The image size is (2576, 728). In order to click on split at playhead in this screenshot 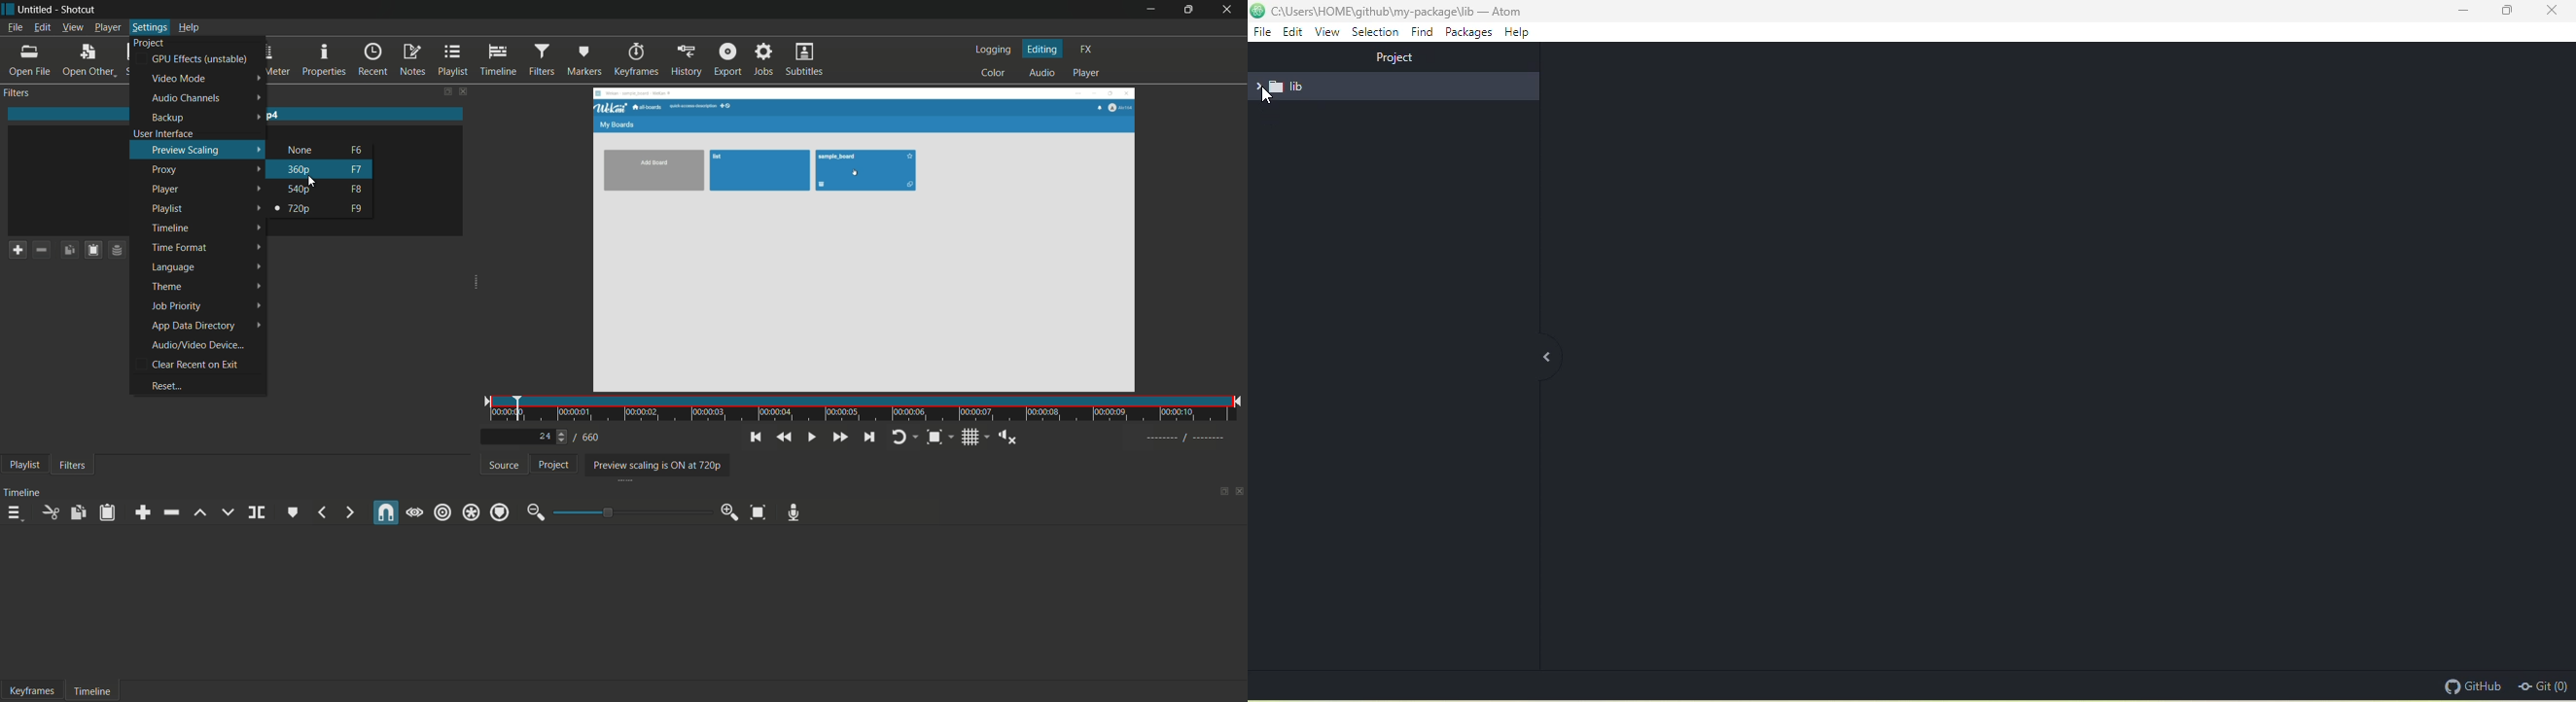, I will do `click(259, 512)`.